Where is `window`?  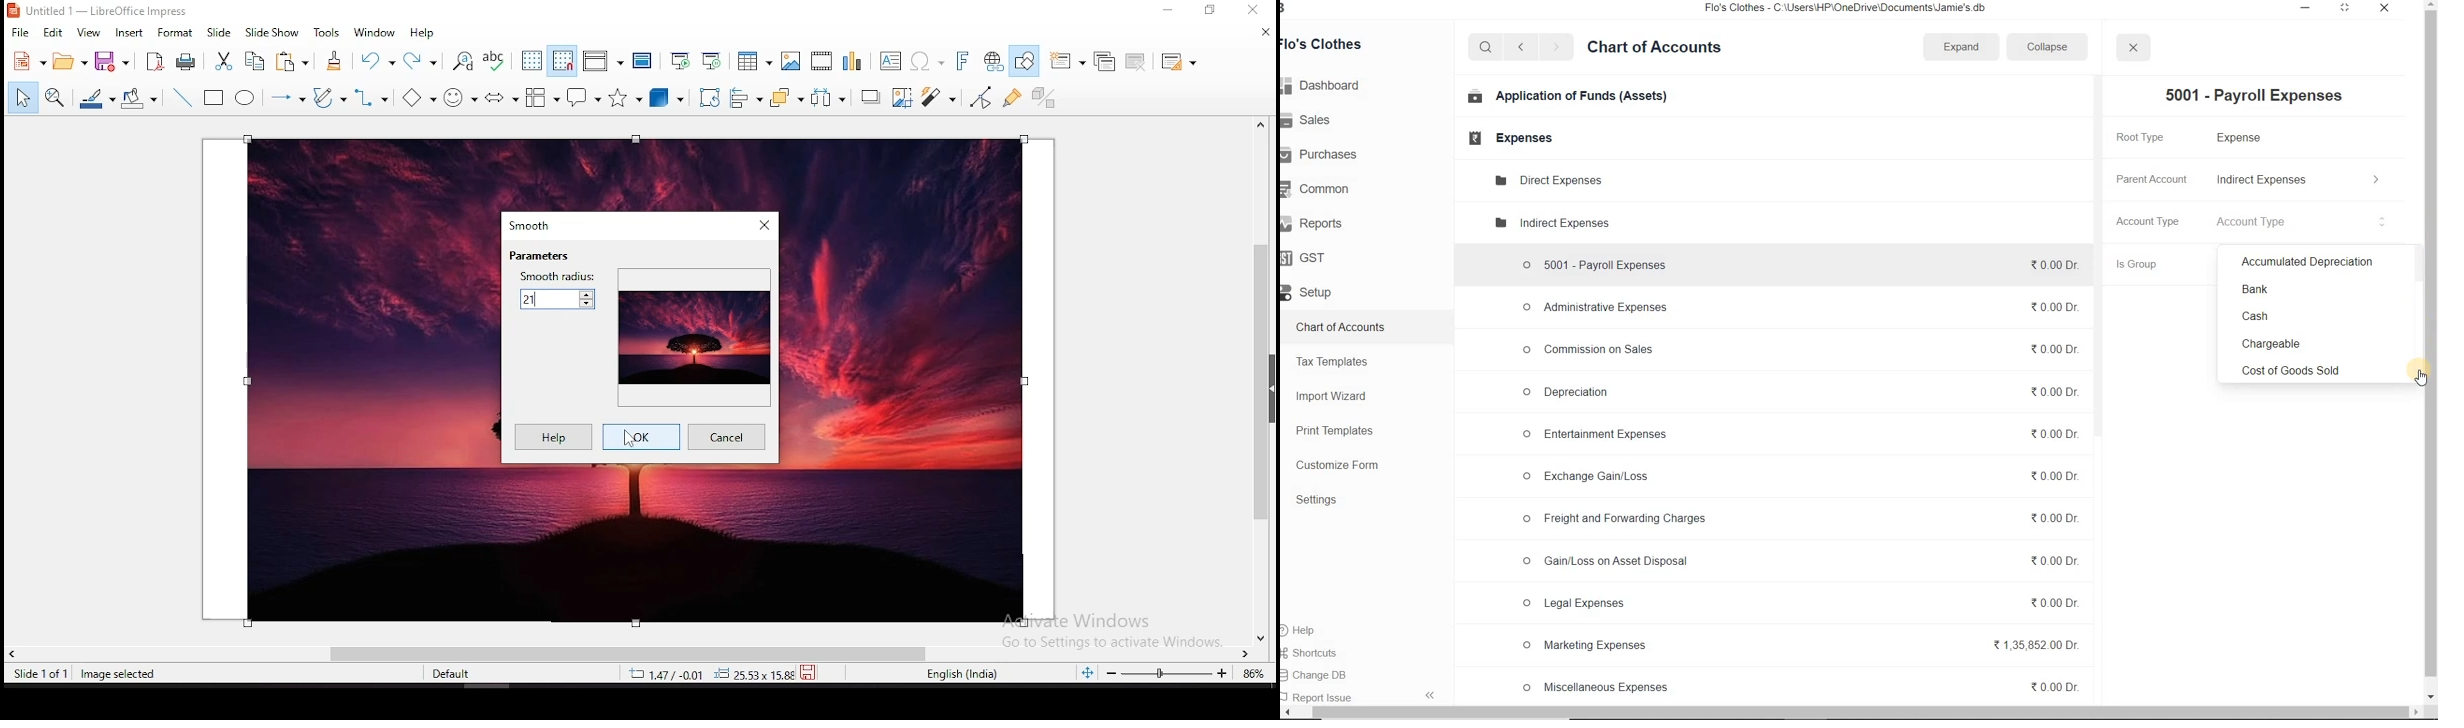
window is located at coordinates (377, 32).